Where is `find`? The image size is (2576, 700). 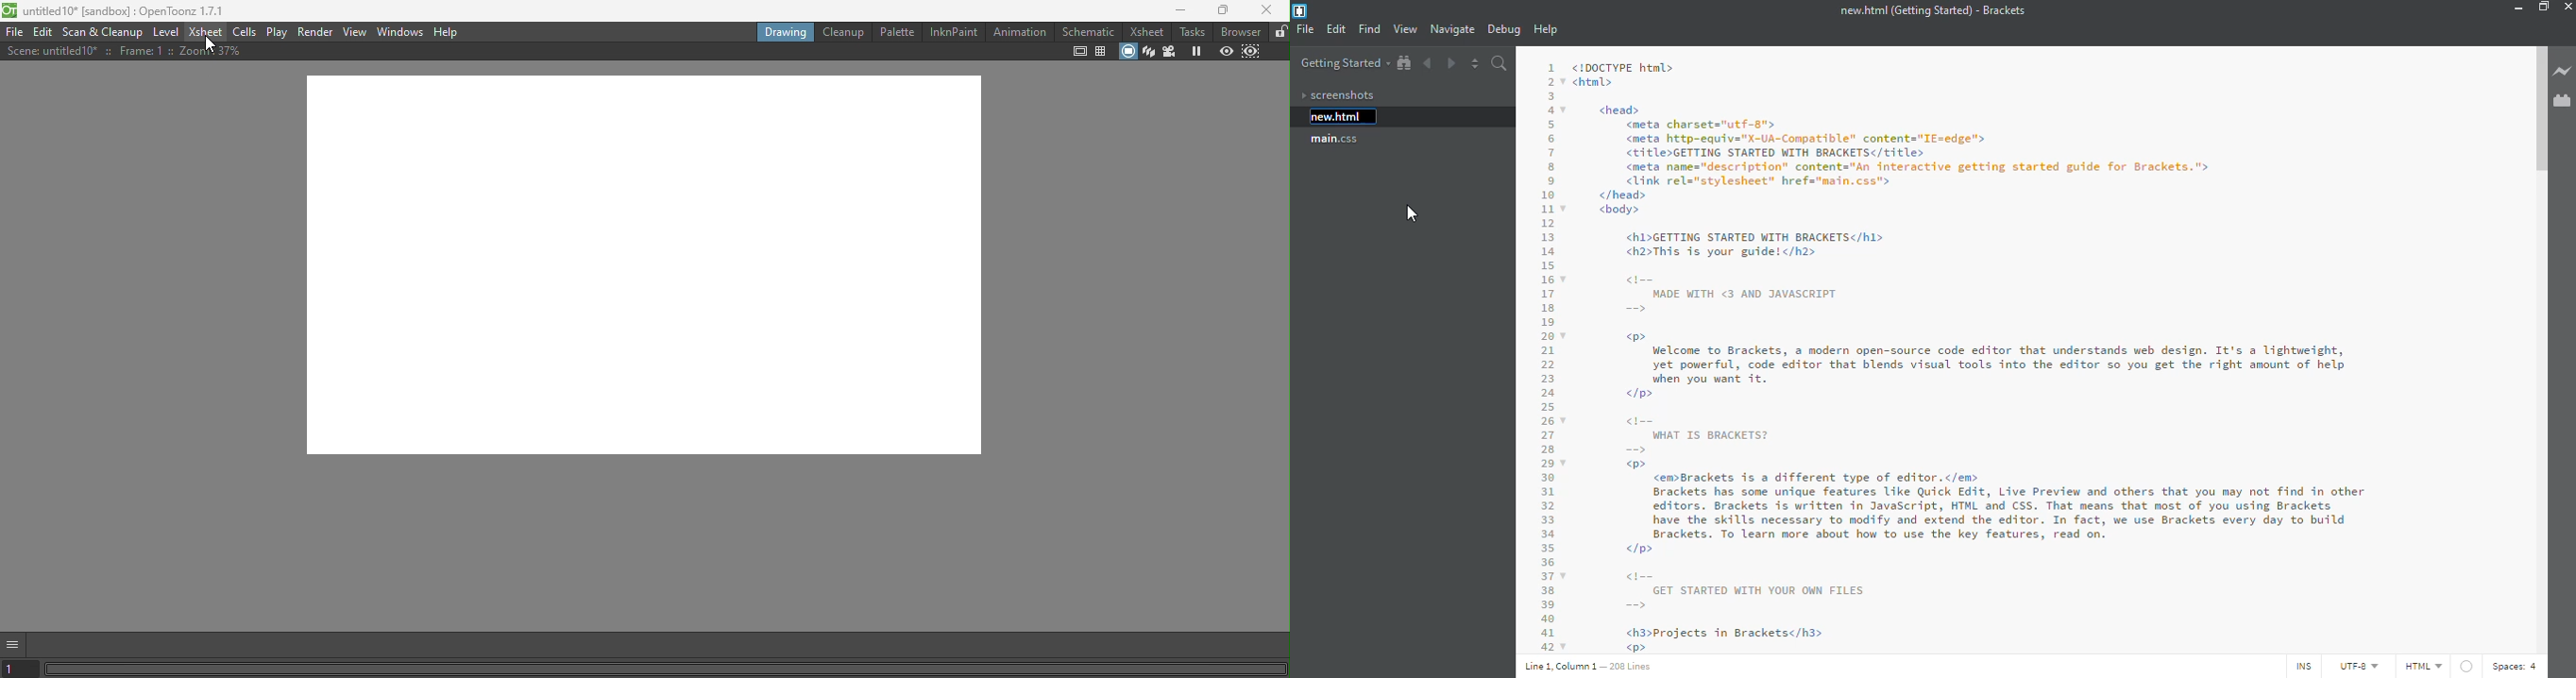
find is located at coordinates (1370, 28).